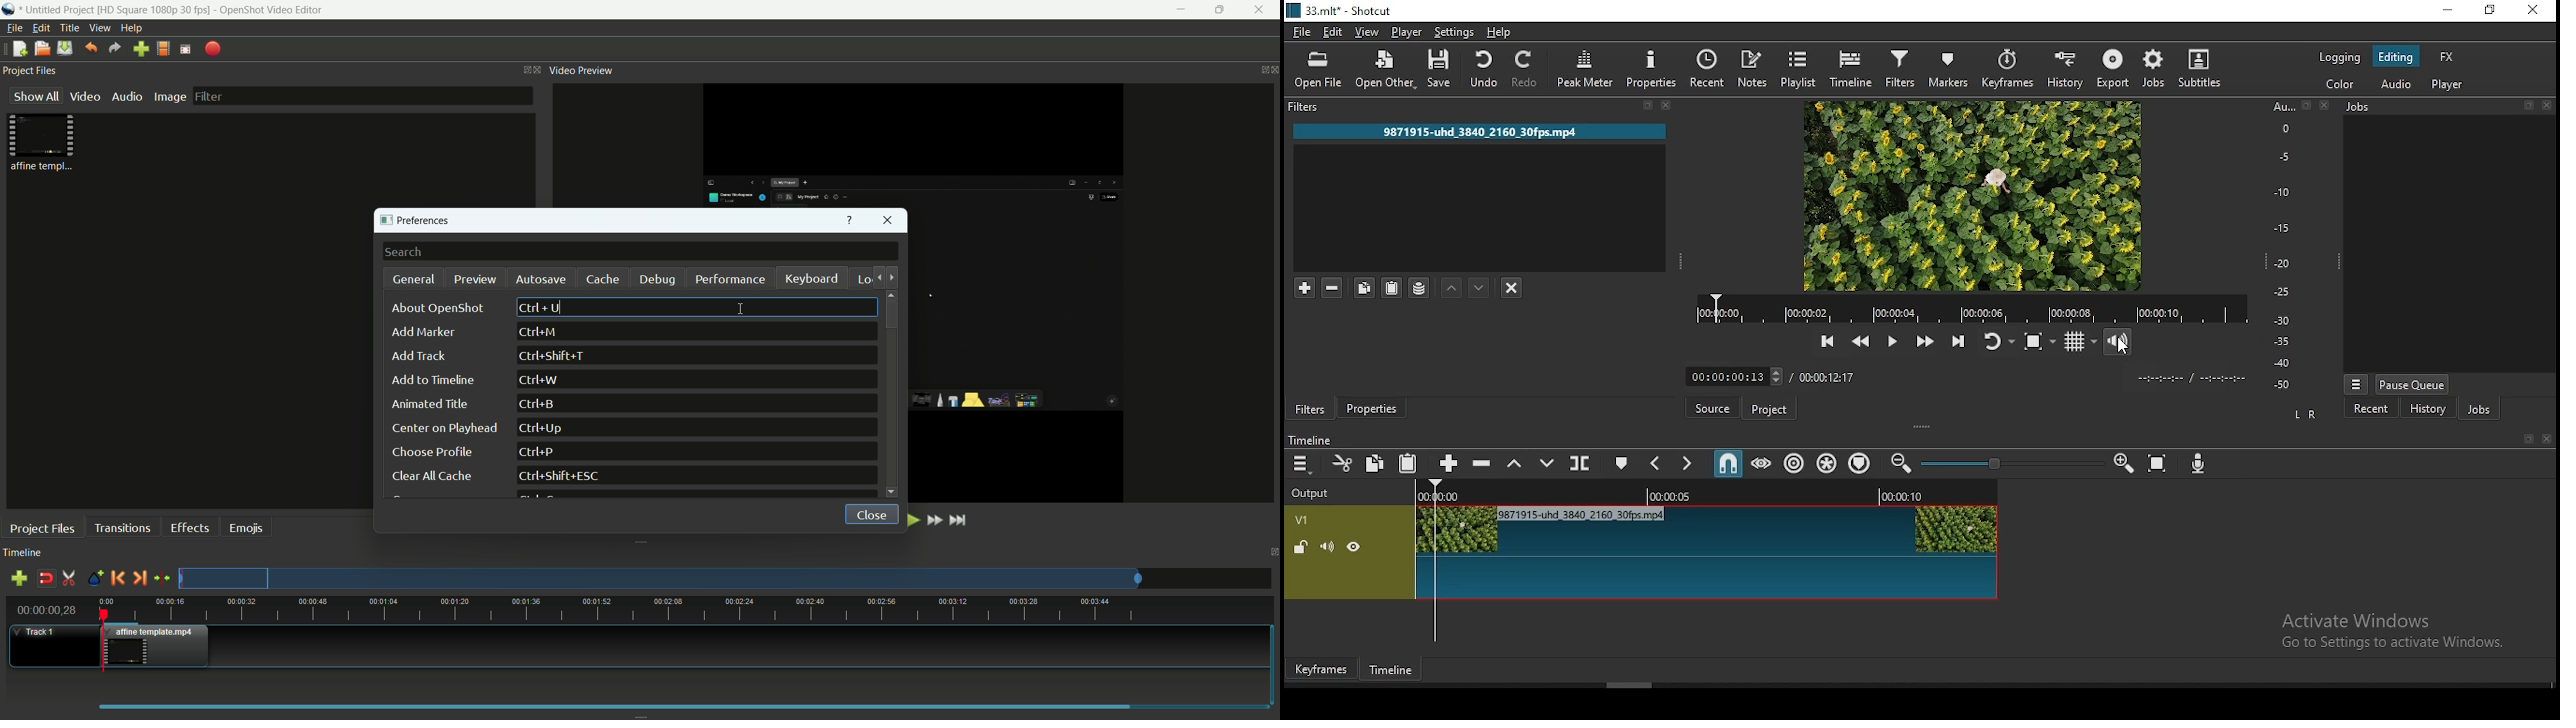 The image size is (2576, 728). Describe the element at coordinates (1391, 667) in the screenshot. I see `timeline` at that location.